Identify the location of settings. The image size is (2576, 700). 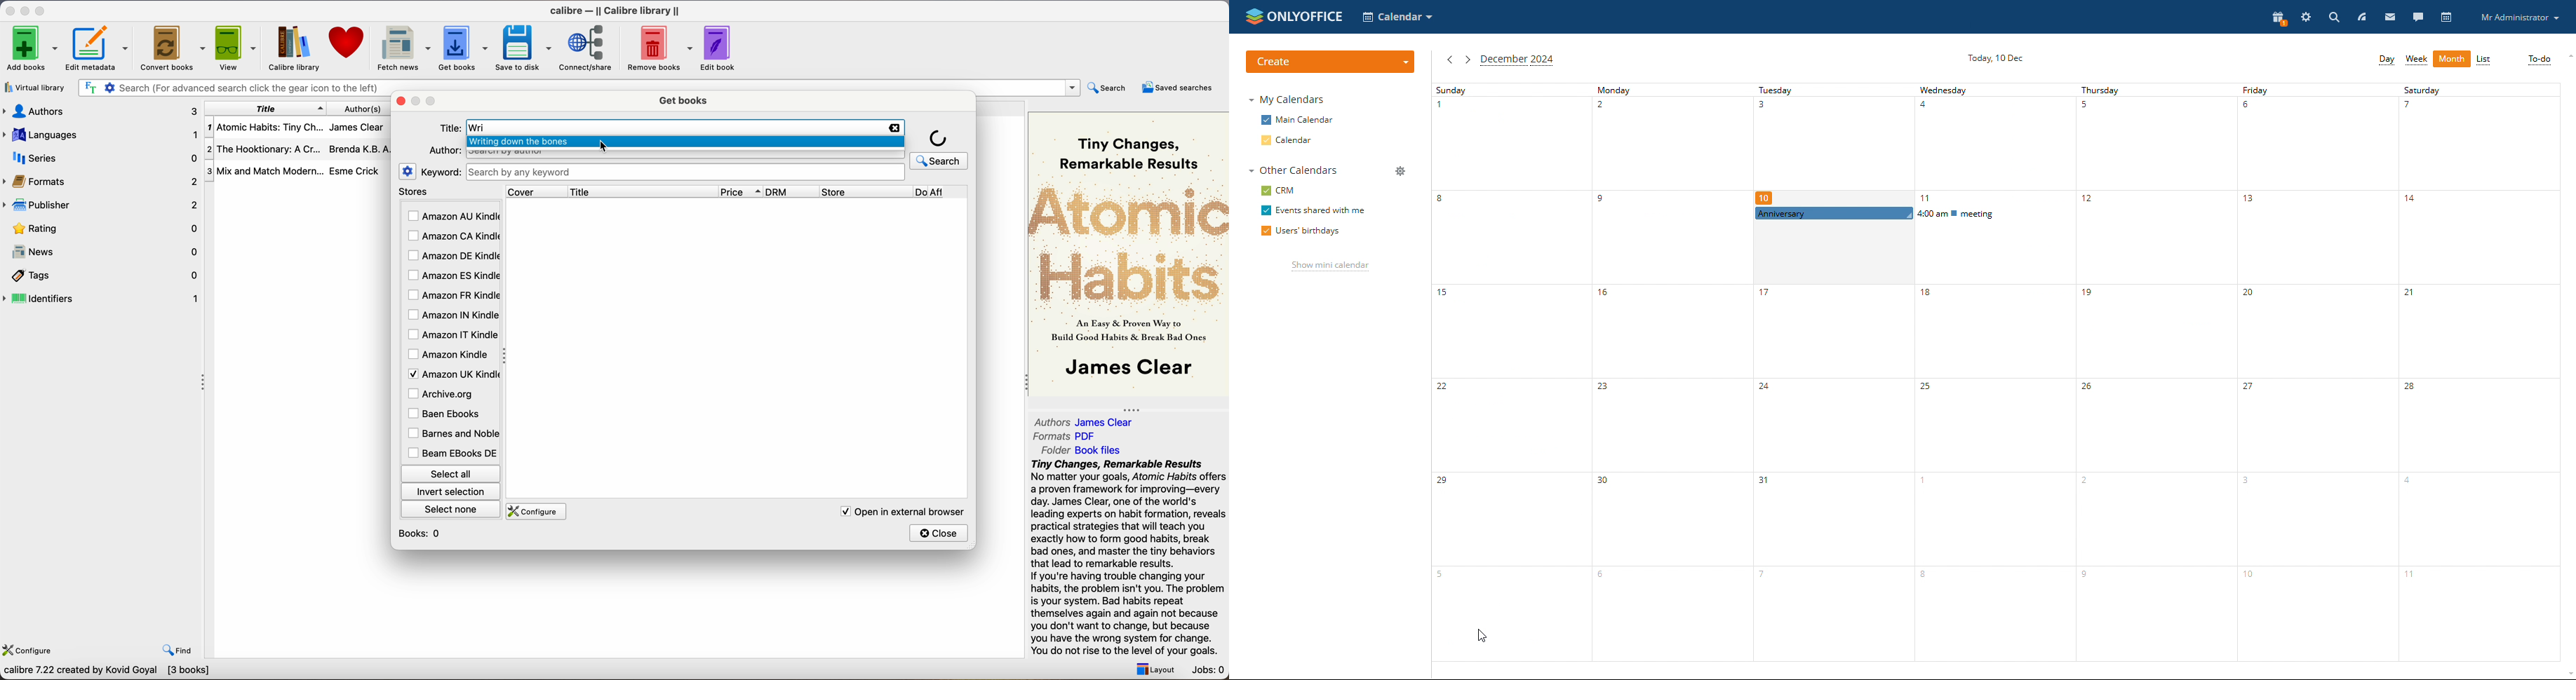
(408, 170).